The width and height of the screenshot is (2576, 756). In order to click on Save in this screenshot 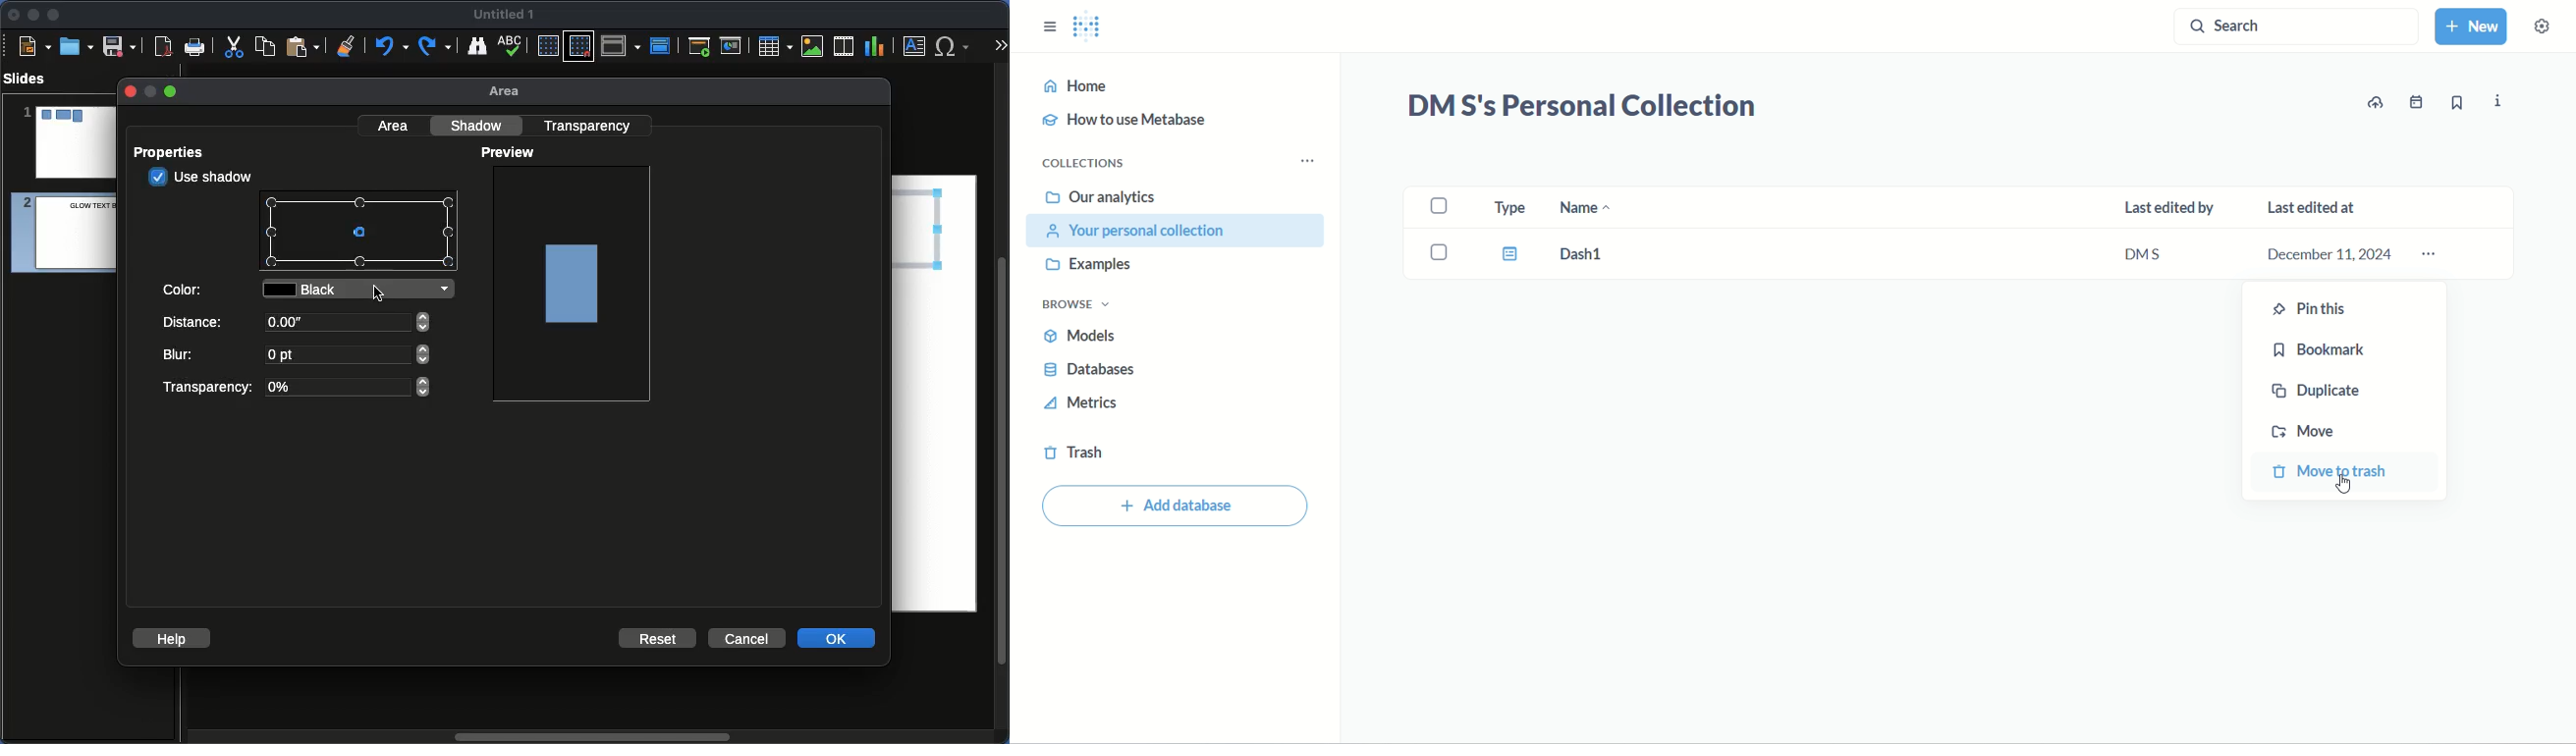, I will do `click(121, 45)`.